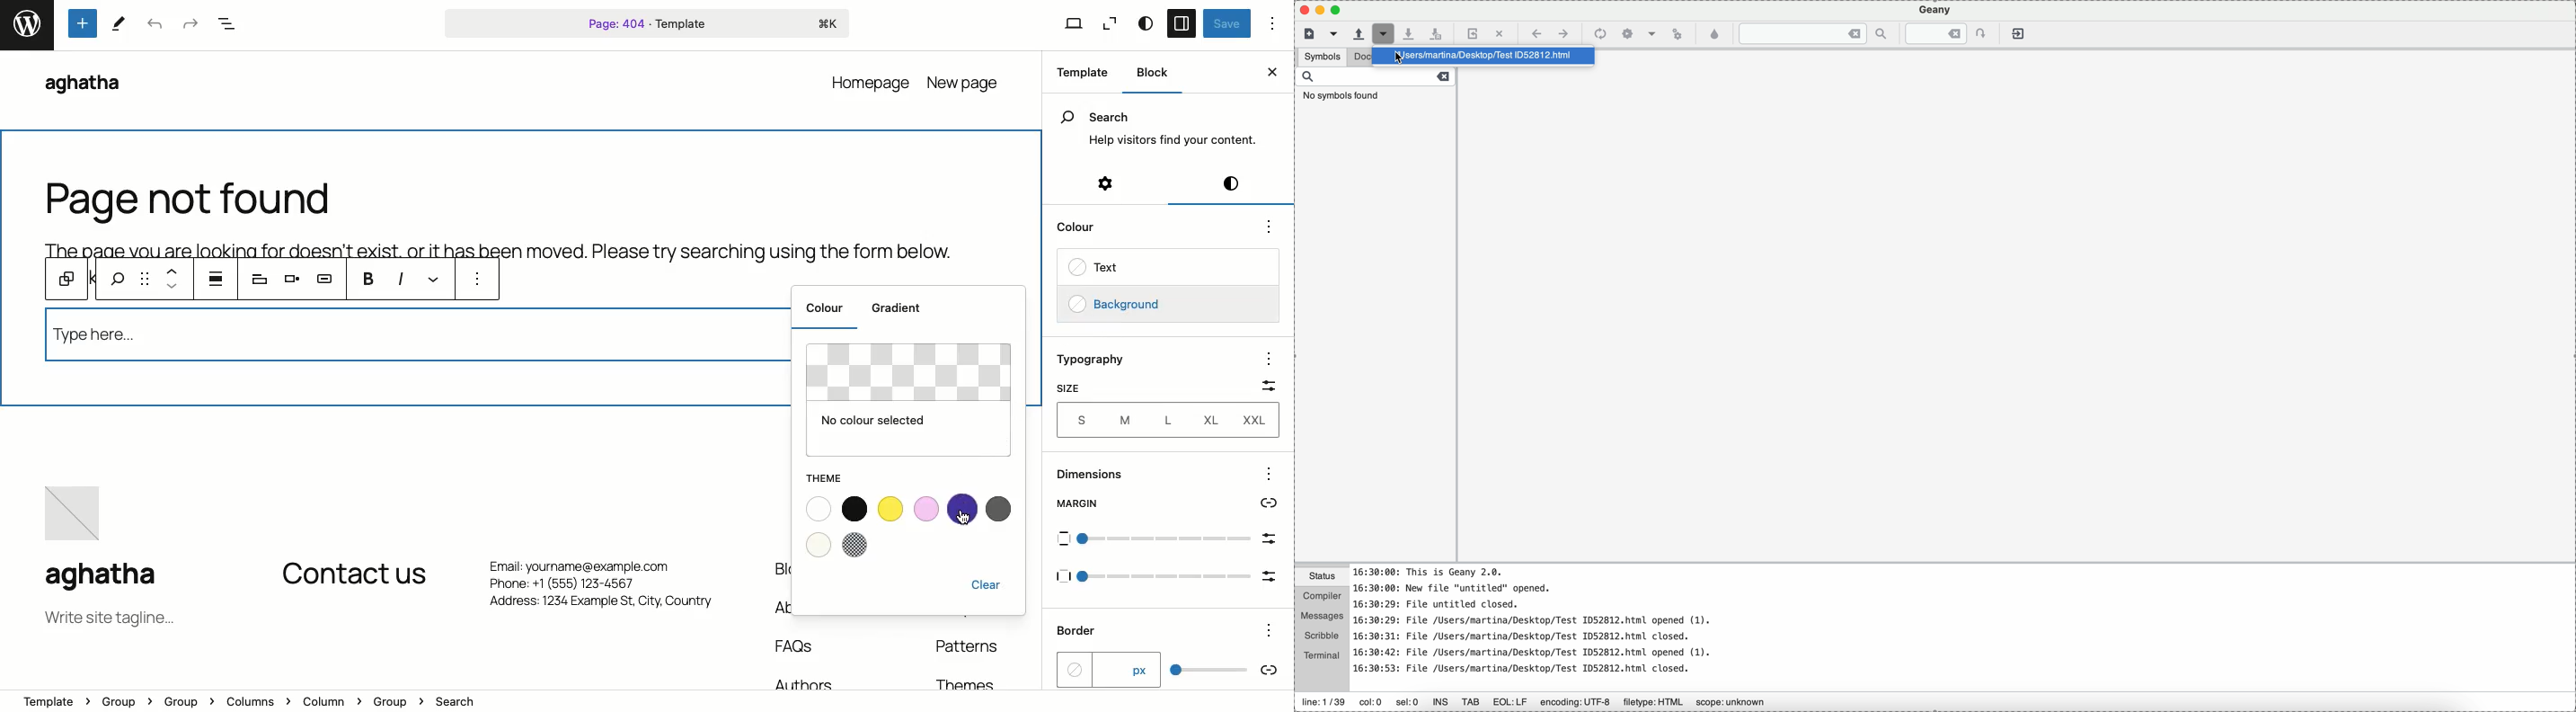 Image resolution: width=2576 pixels, height=728 pixels. I want to click on Link, so click(437, 279).